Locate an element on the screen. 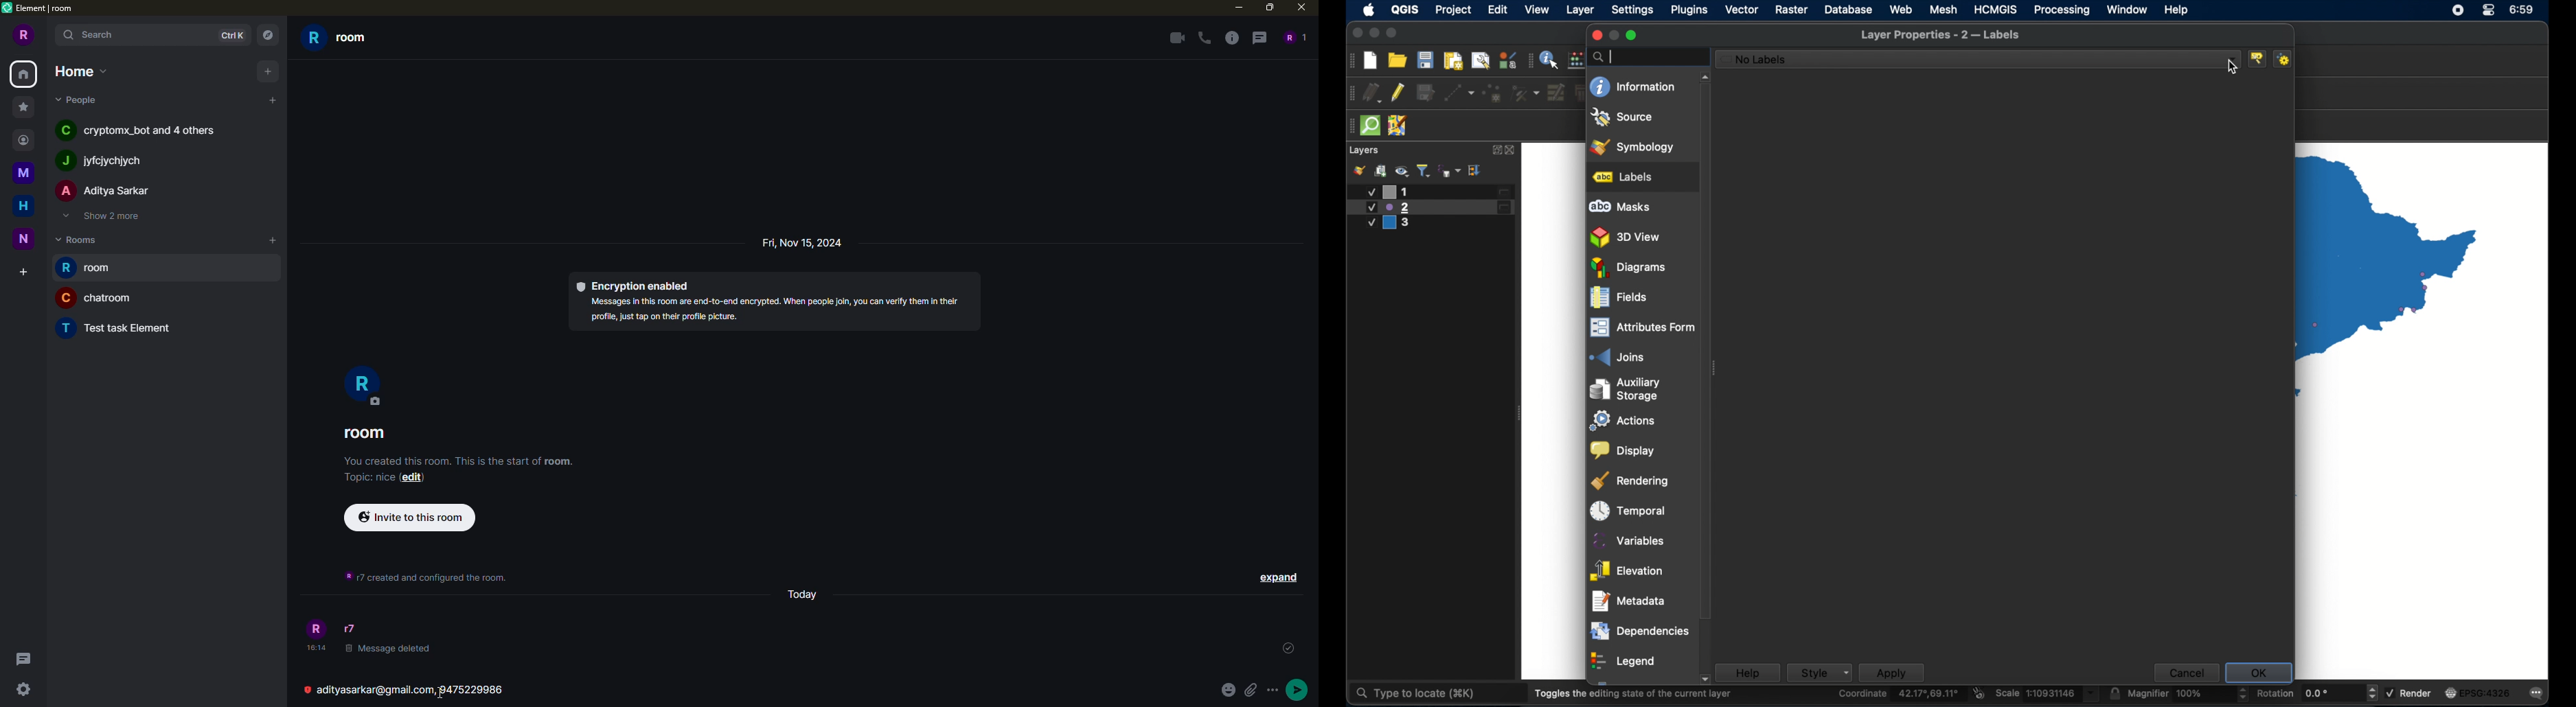  raster is located at coordinates (1791, 10).